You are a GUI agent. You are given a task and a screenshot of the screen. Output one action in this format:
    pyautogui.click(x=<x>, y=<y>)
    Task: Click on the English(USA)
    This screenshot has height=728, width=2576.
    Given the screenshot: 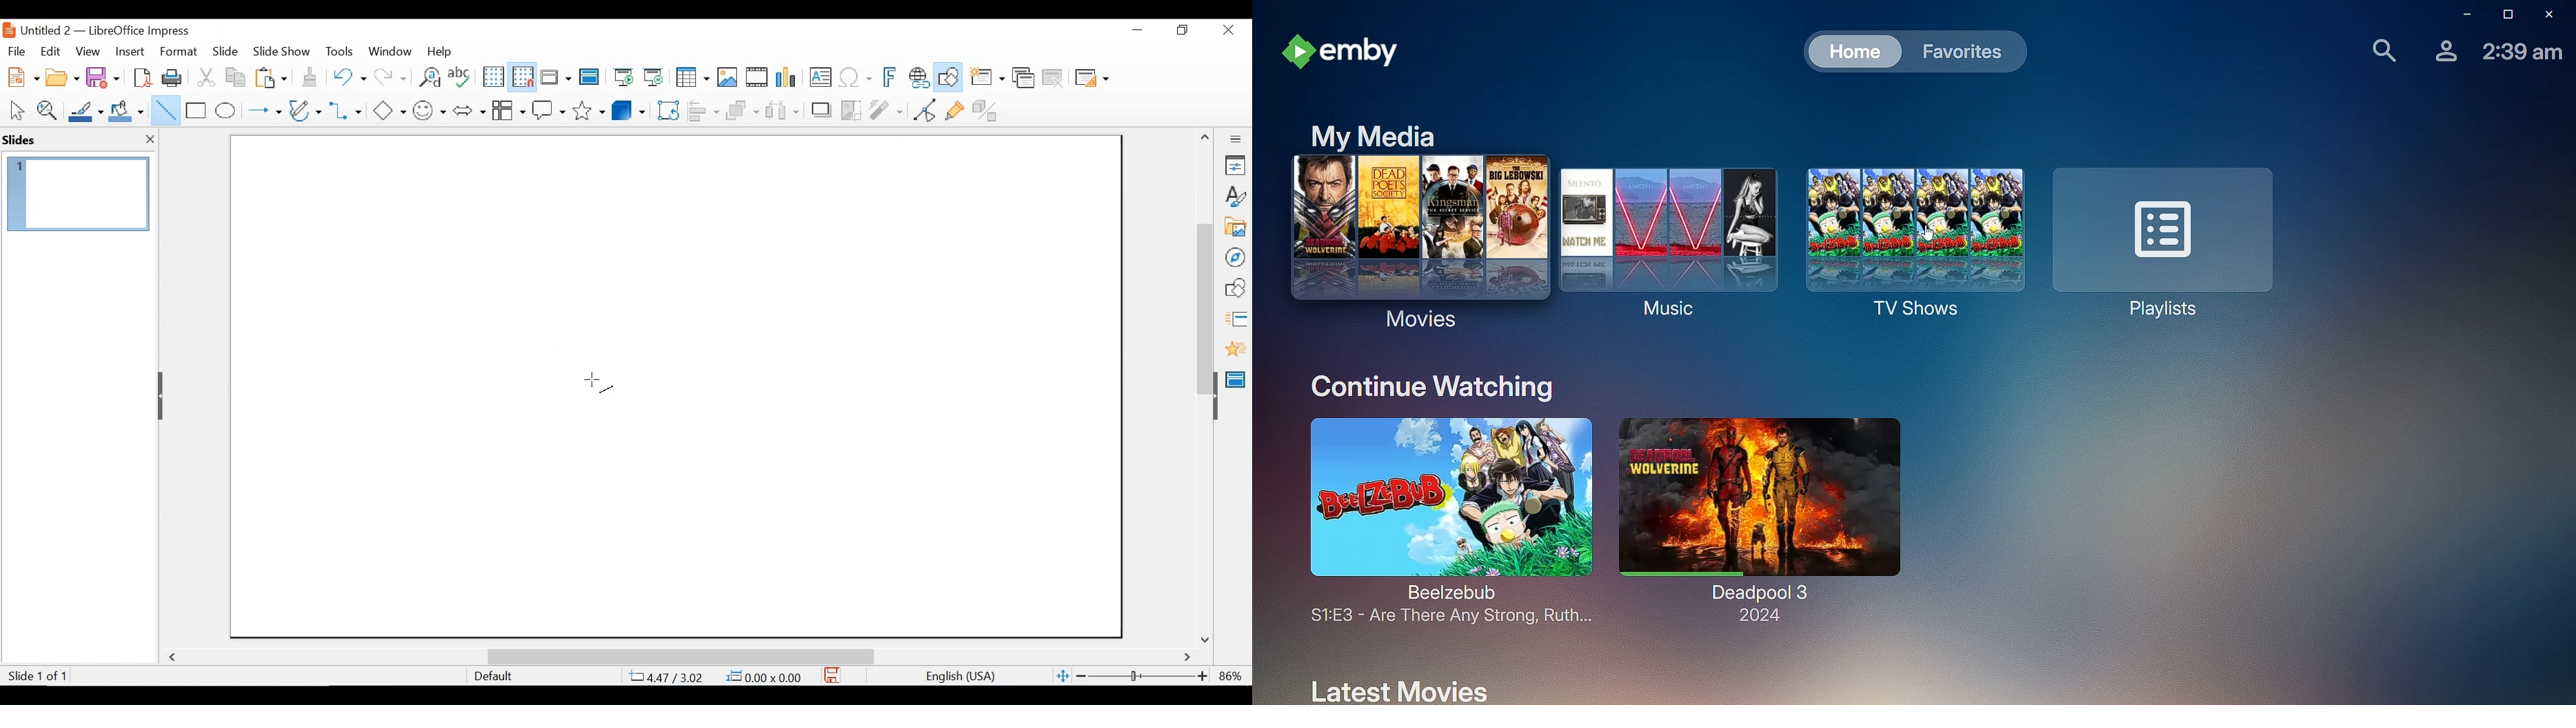 What is the action you would take?
    pyautogui.click(x=957, y=677)
    